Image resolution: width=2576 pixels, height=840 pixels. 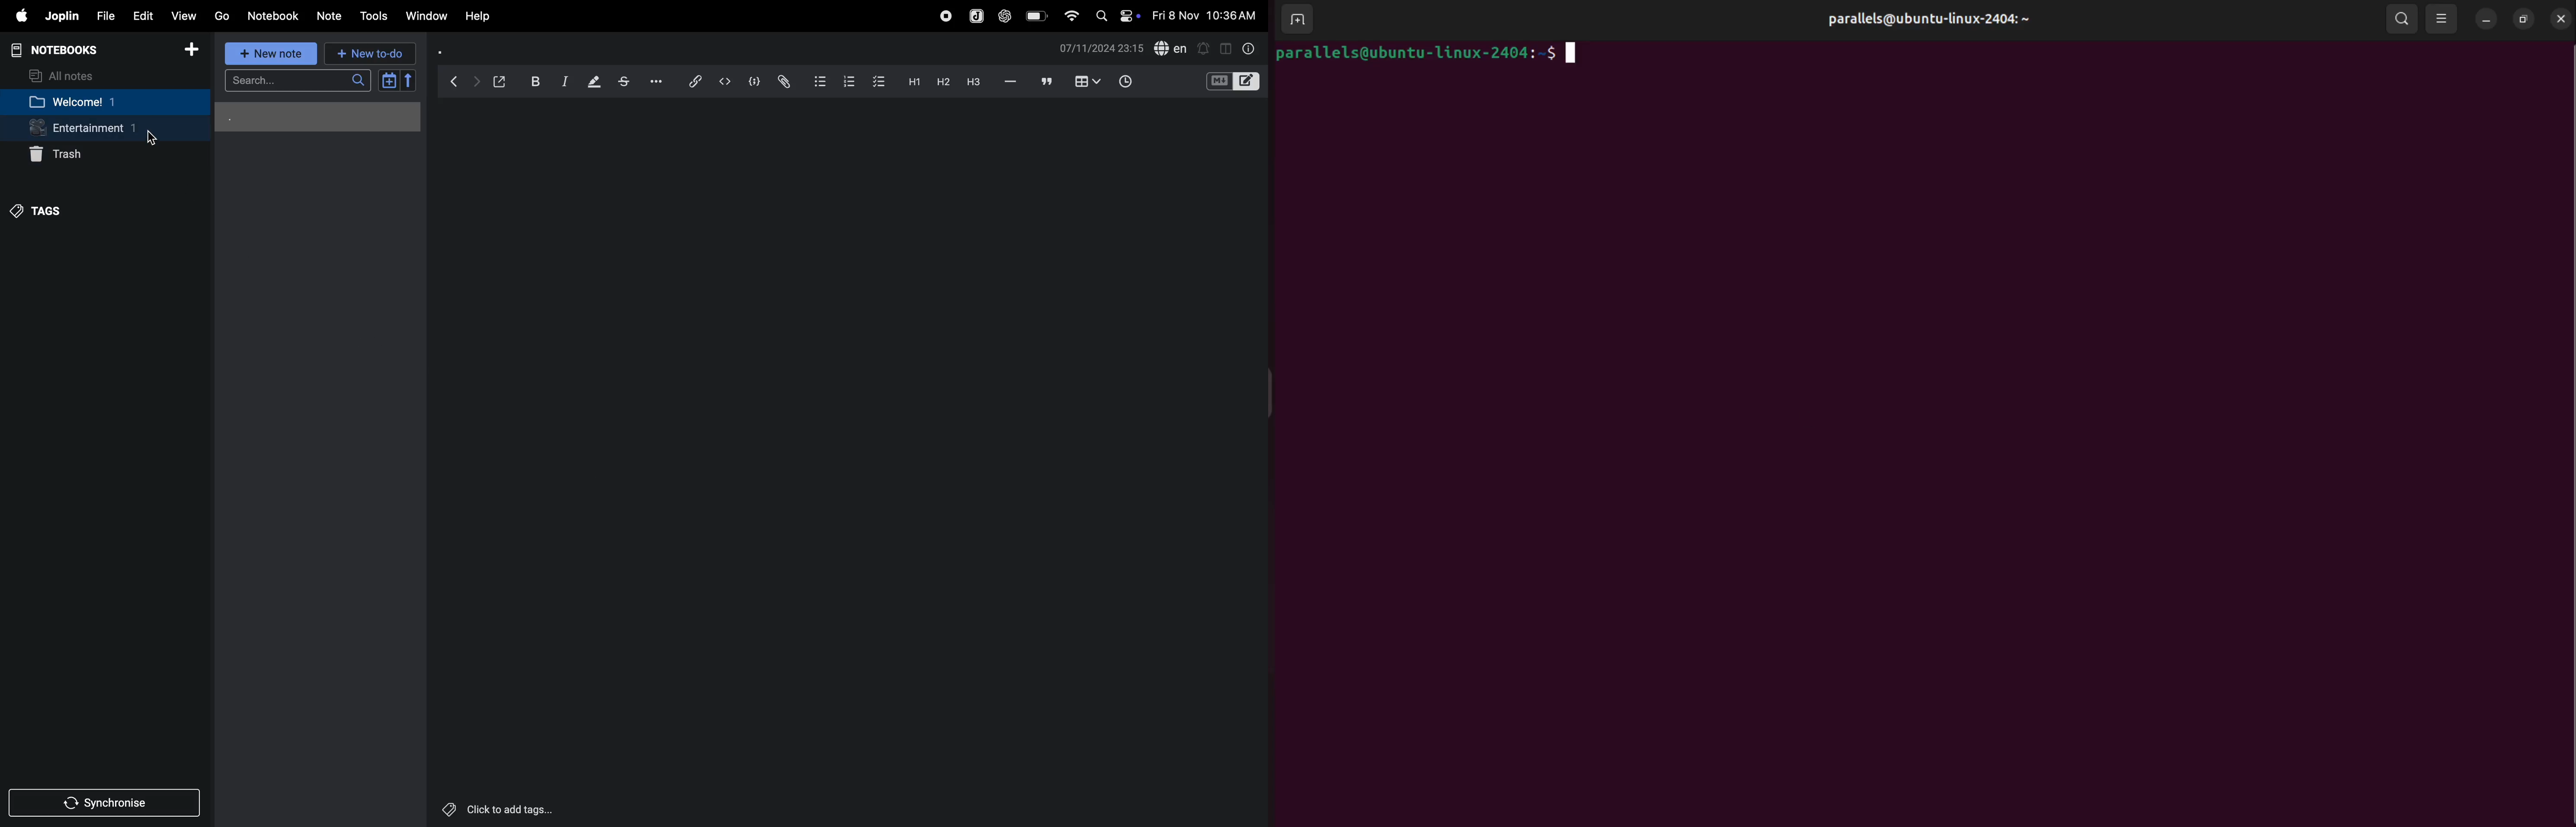 I want to click on search bar, so click(x=295, y=81).